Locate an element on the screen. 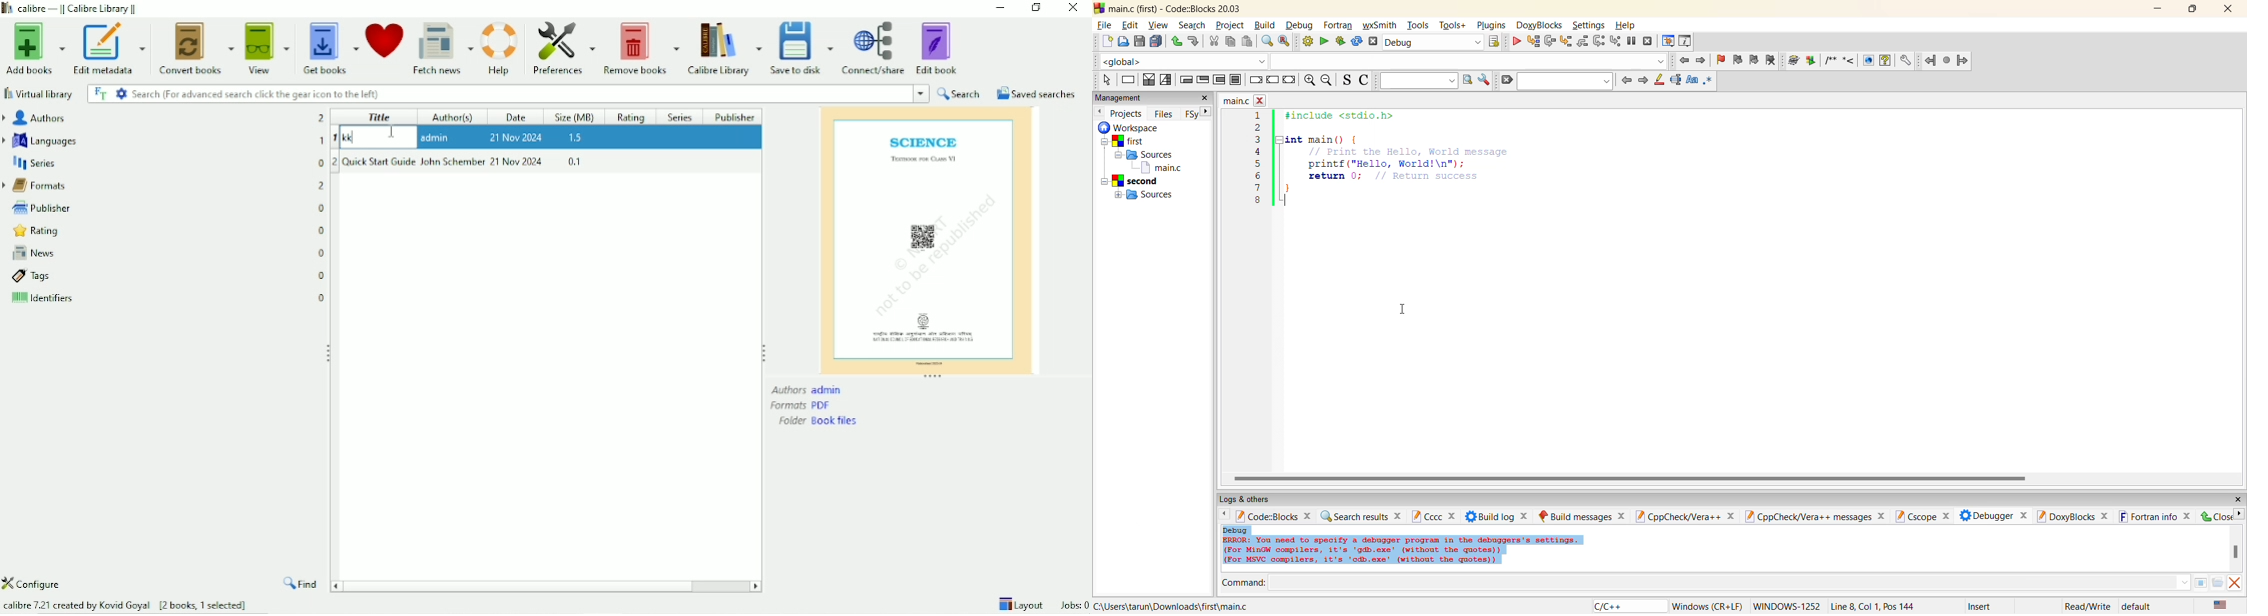 This screenshot has width=2268, height=616. Connect/share is located at coordinates (875, 49).